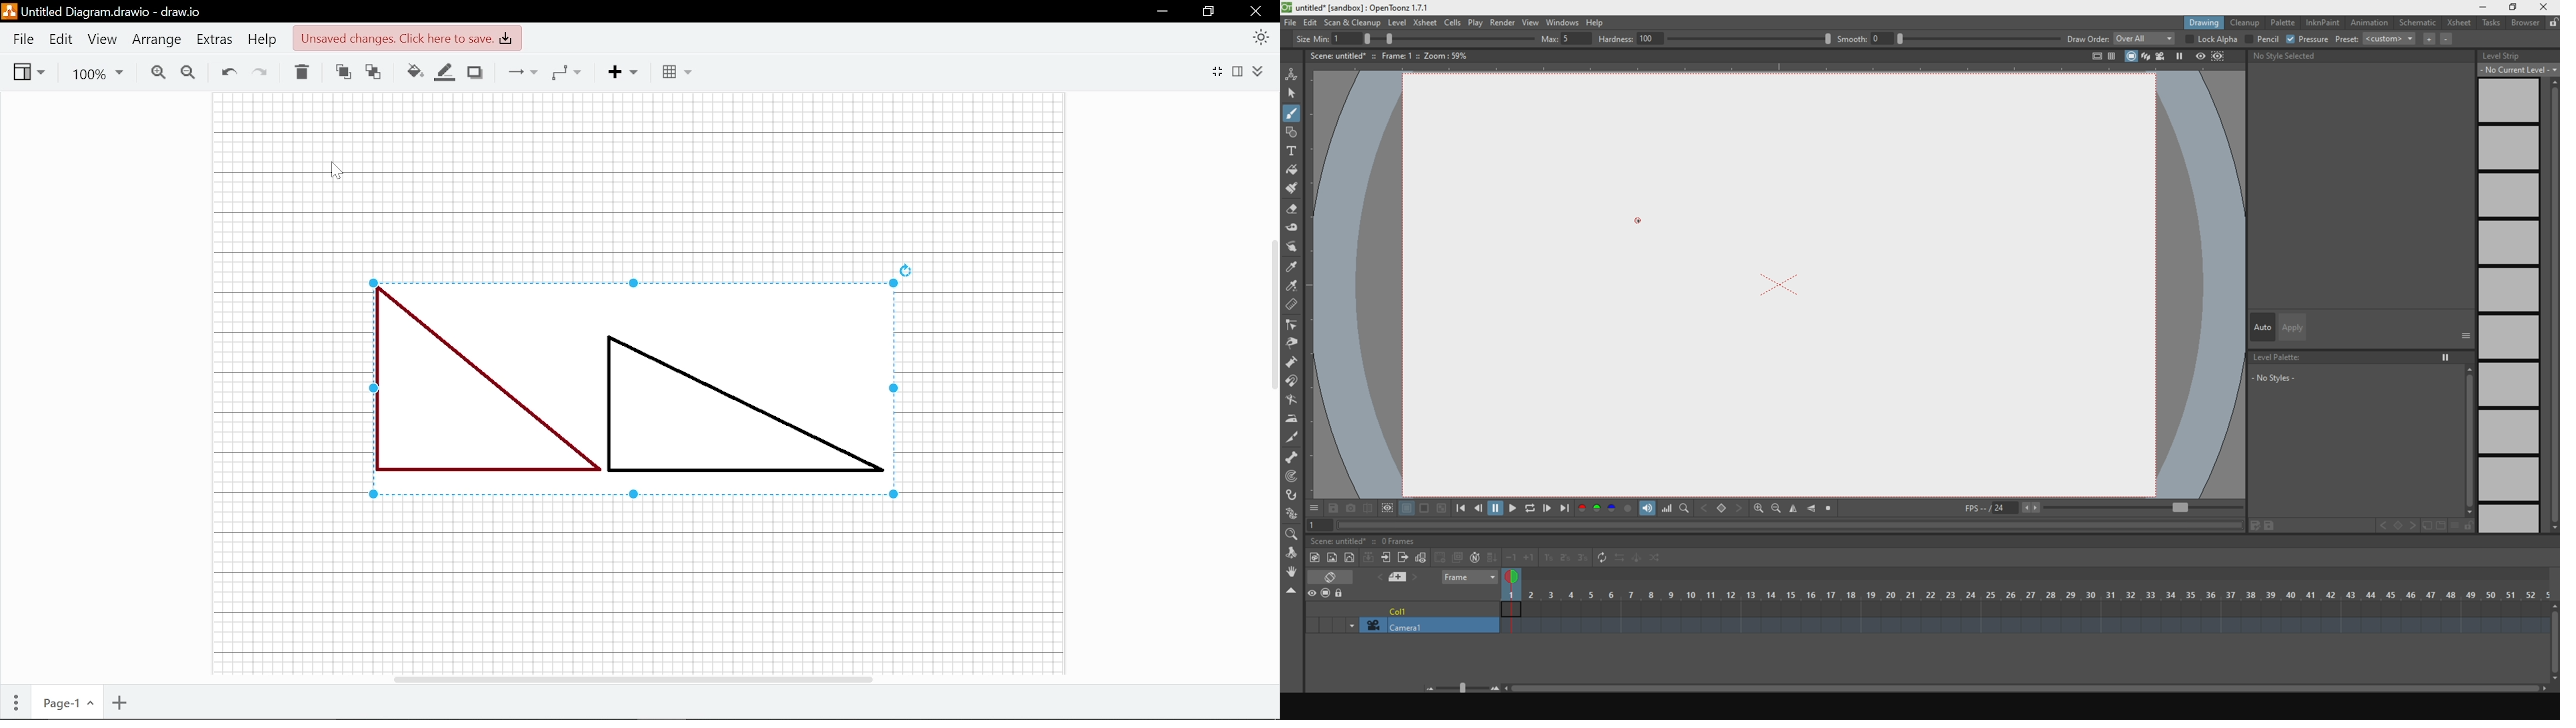 The height and width of the screenshot is (728, 2576). Describe the element at coordinates (334, 171) in the screenshot. I see `cursor` at that location.